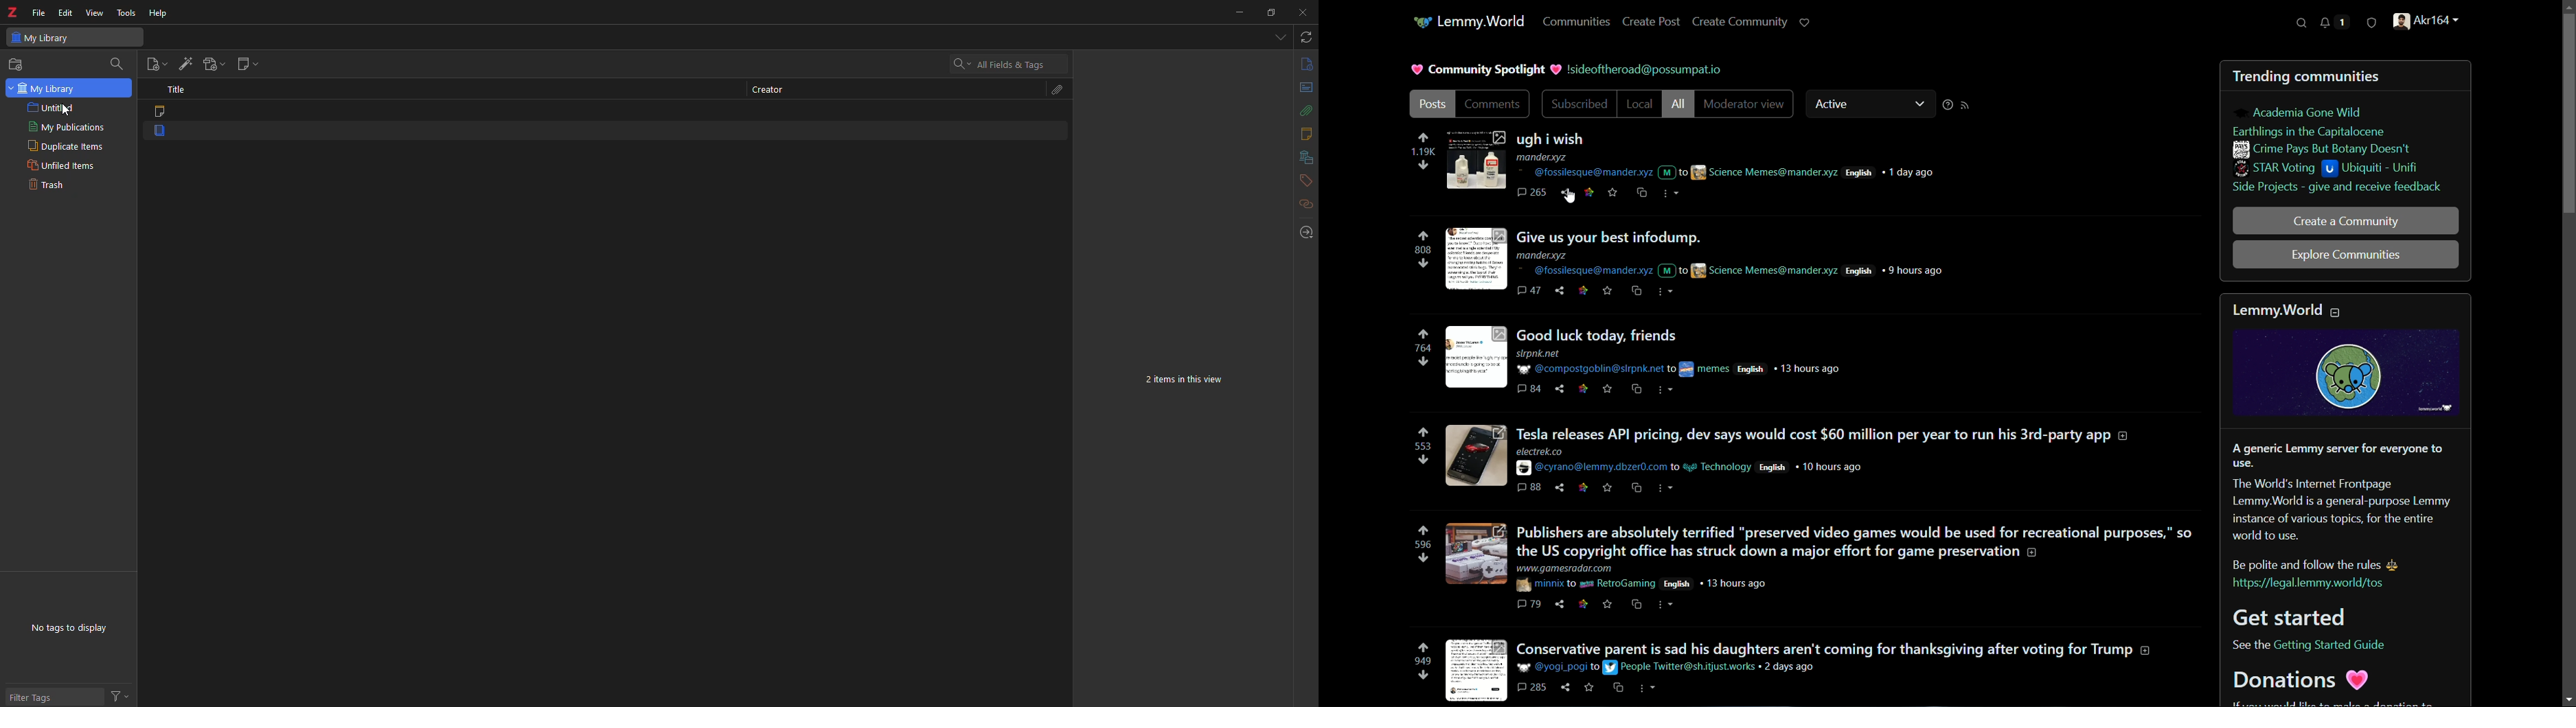  Describe the element at coordinates (1609, 293) in the screenshot. I see `save` at that location.